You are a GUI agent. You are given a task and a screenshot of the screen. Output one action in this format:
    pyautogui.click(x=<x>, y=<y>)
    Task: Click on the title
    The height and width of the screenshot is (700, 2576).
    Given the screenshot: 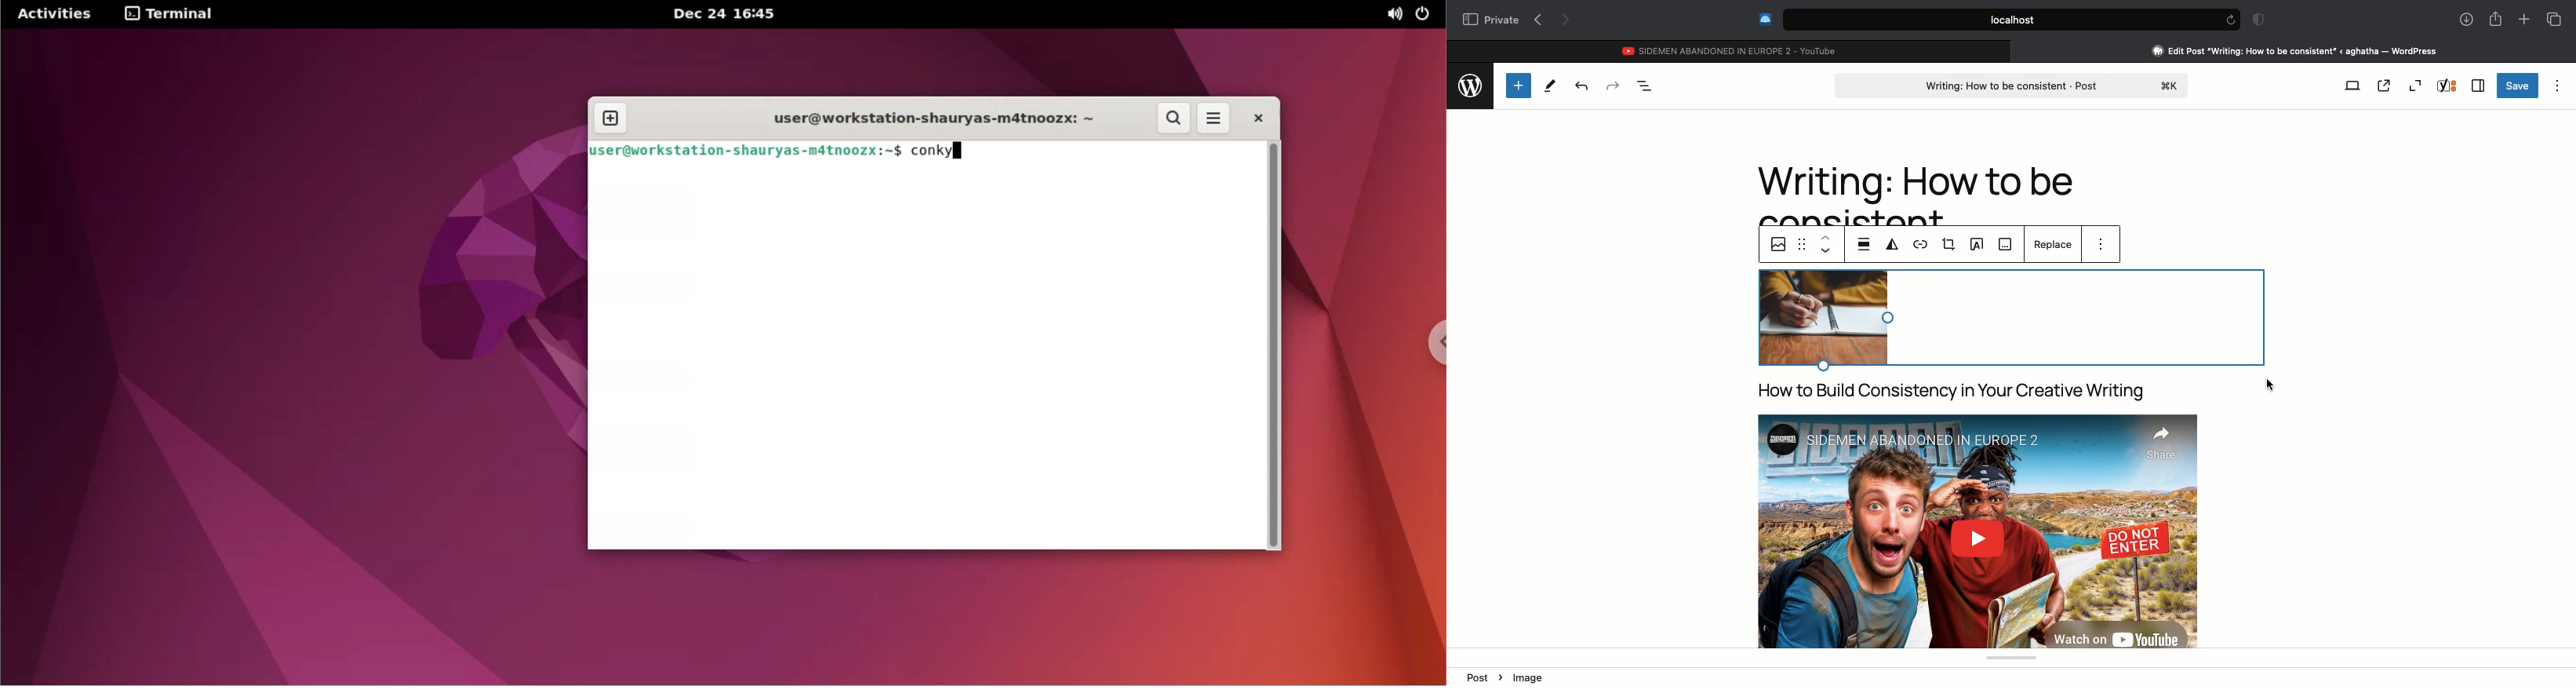 What is the action you would take?
    pyautogui.click(x=1952, y=389)
    